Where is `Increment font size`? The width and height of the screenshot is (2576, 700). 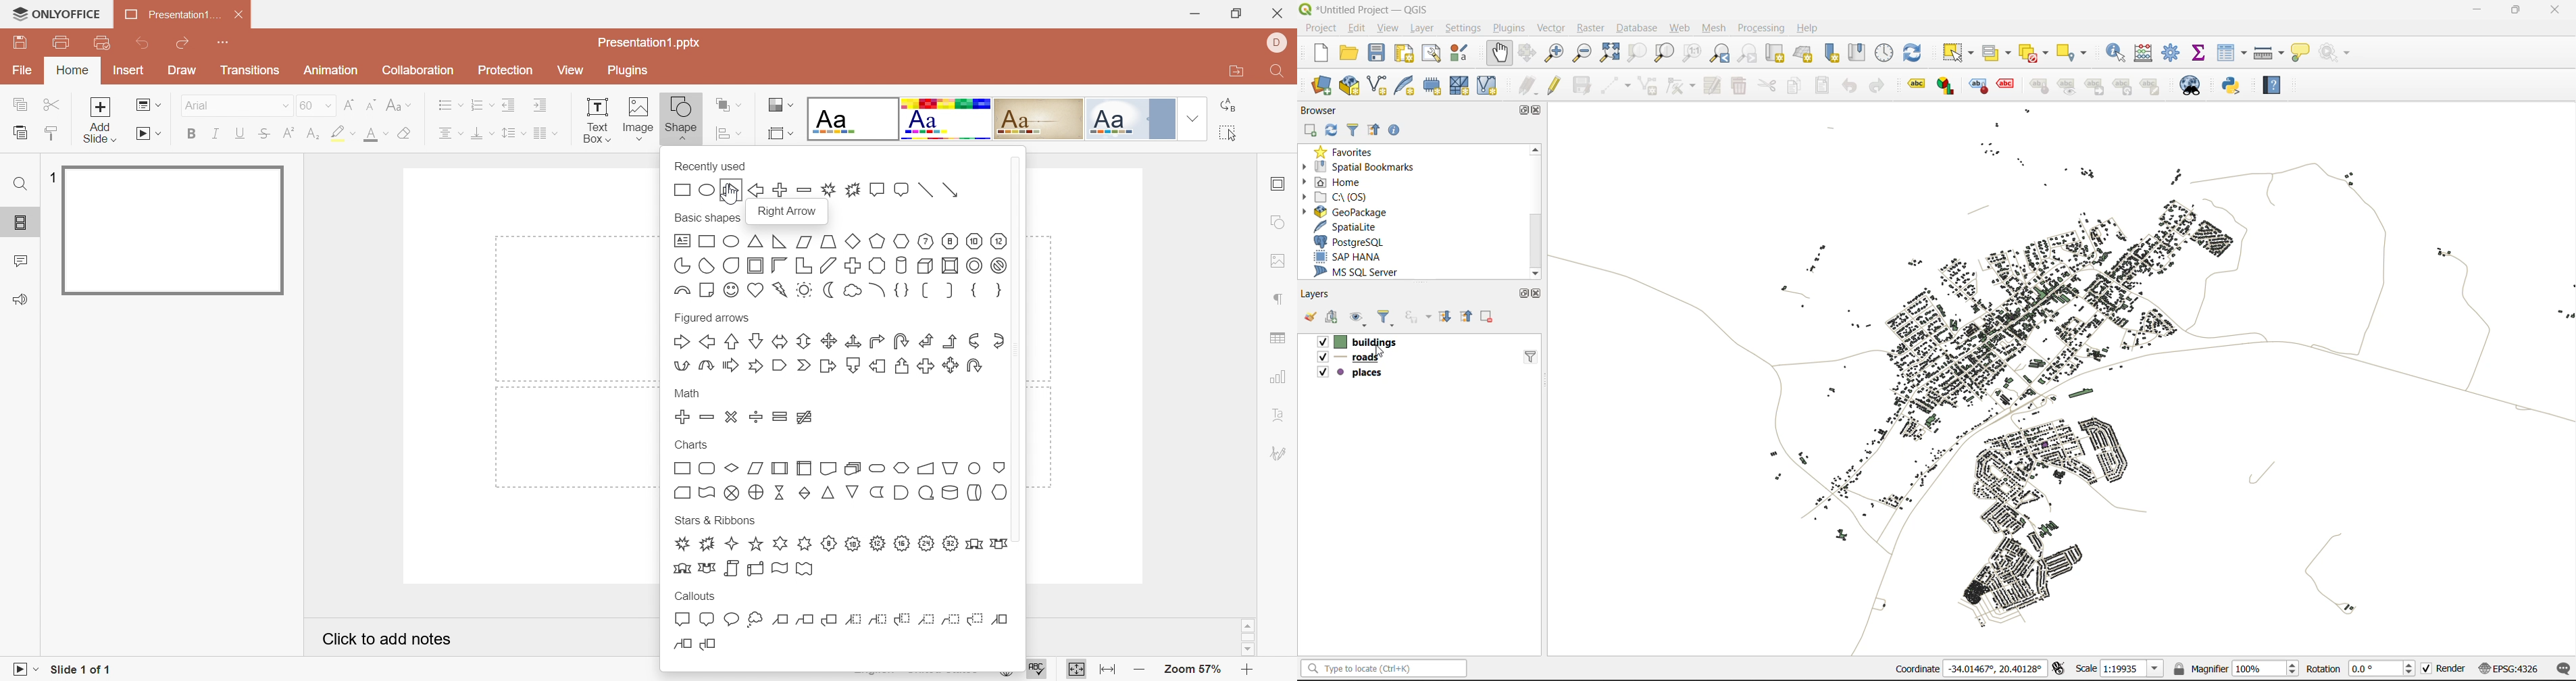 Increment font size is located at coordinates (351, 105).